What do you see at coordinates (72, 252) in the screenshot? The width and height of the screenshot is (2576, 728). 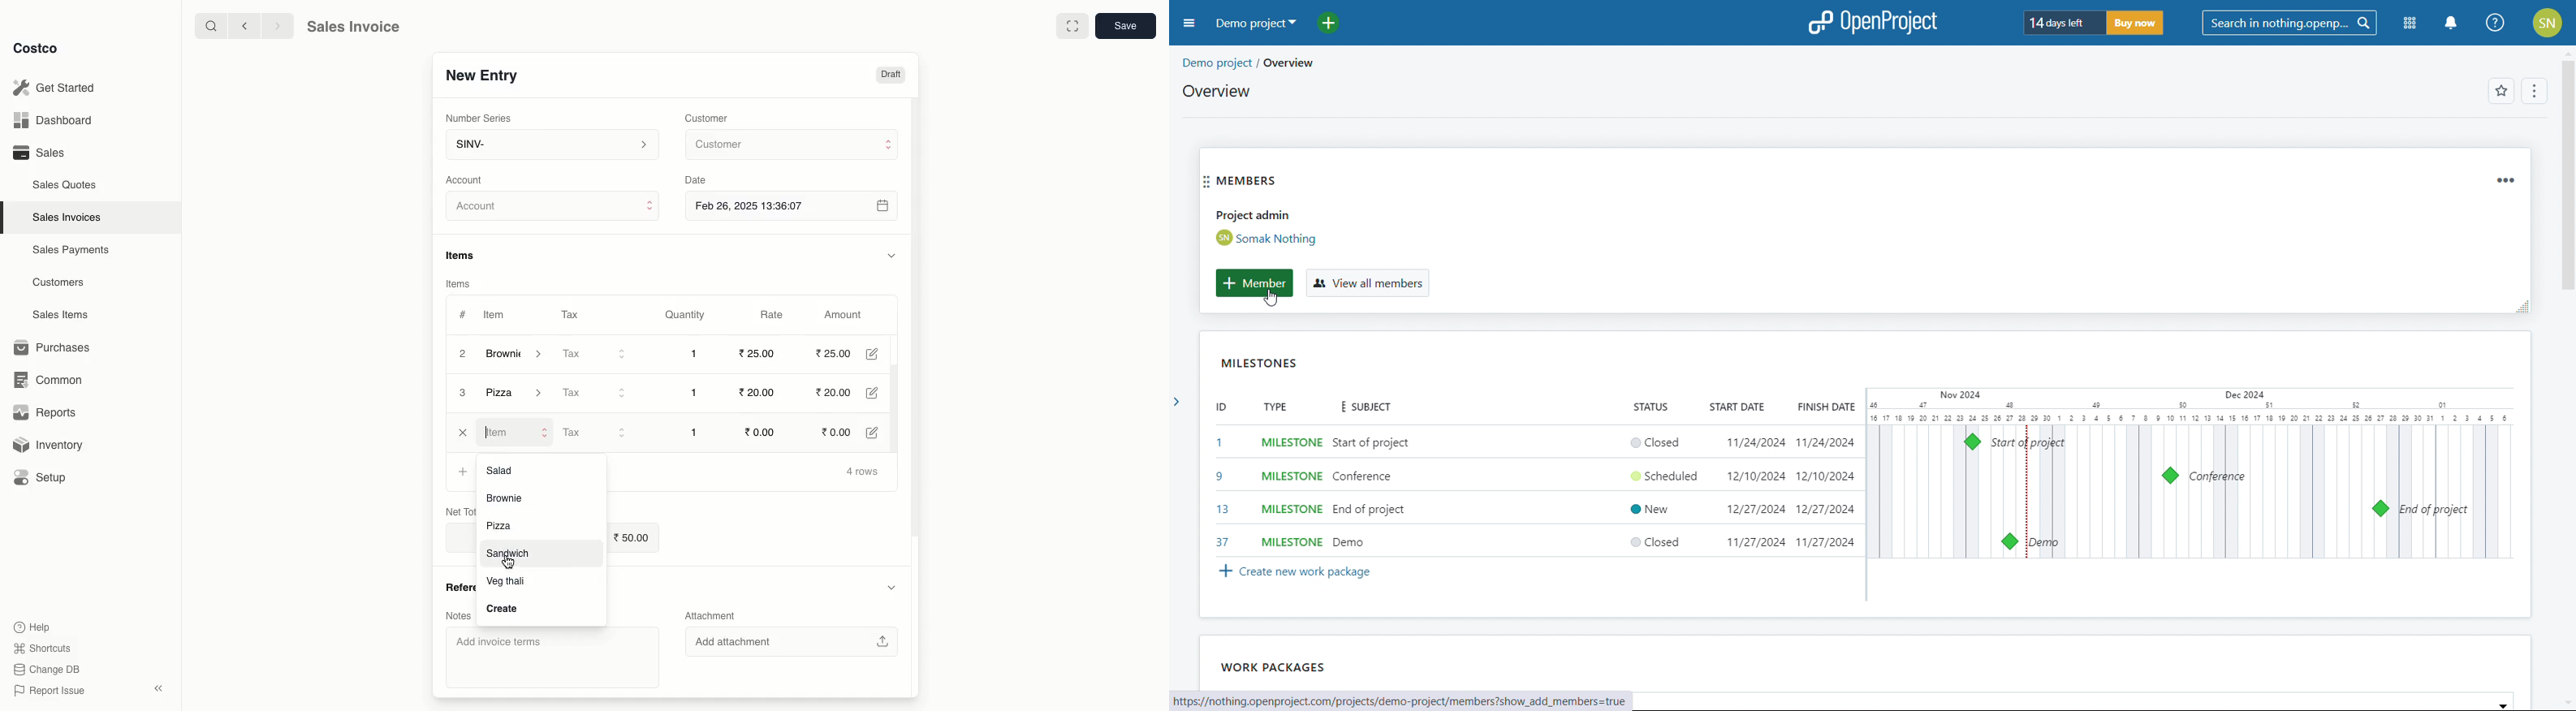 I see `Sales Payments.` at bounding box center [72, 252].